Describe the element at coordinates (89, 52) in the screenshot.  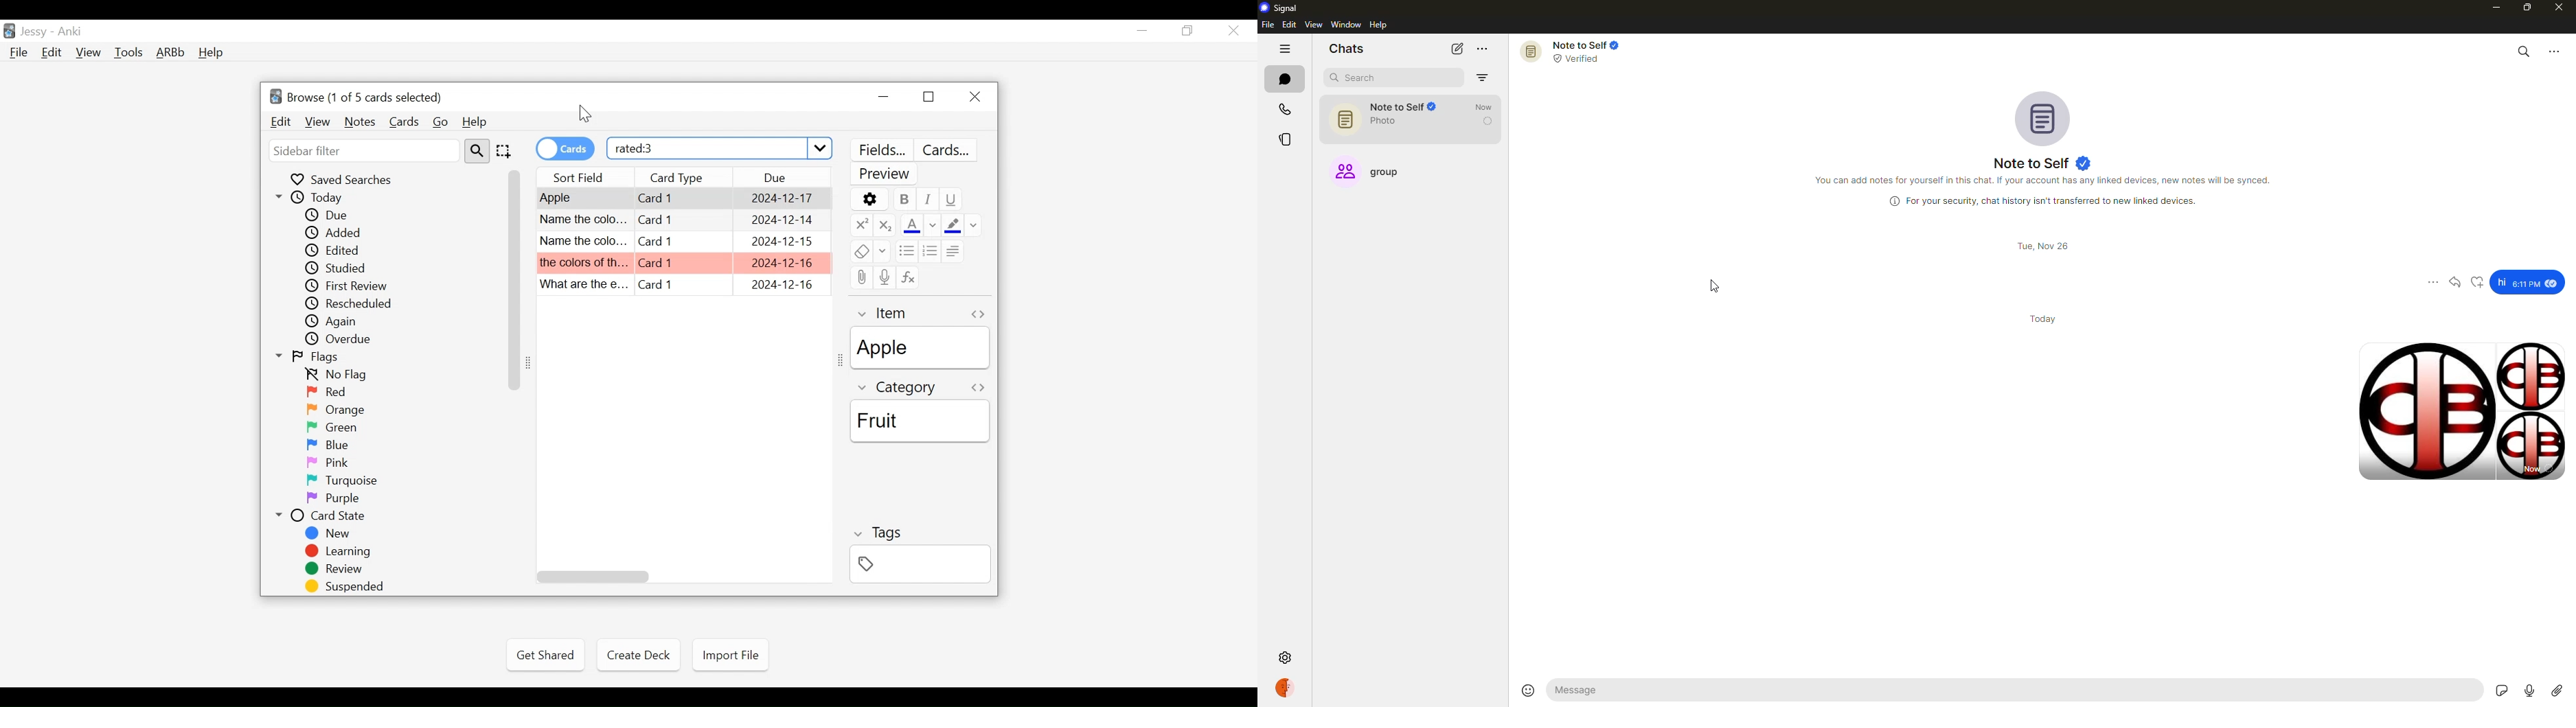
I see `View` at that location.